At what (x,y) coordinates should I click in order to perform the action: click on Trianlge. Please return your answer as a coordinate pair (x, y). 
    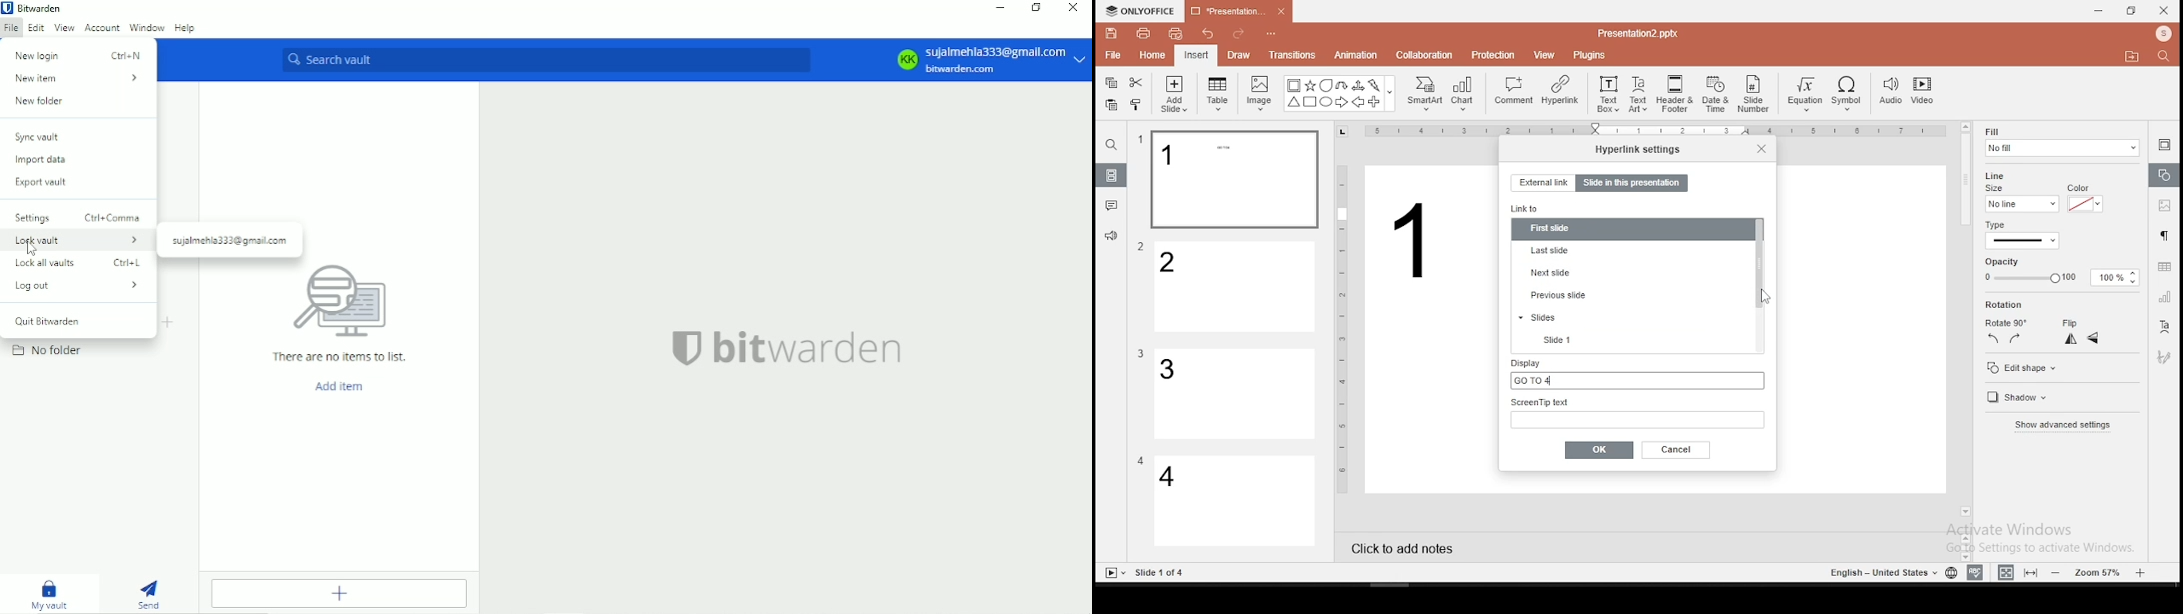
    Looking at the image, I should click on (1292, 102).